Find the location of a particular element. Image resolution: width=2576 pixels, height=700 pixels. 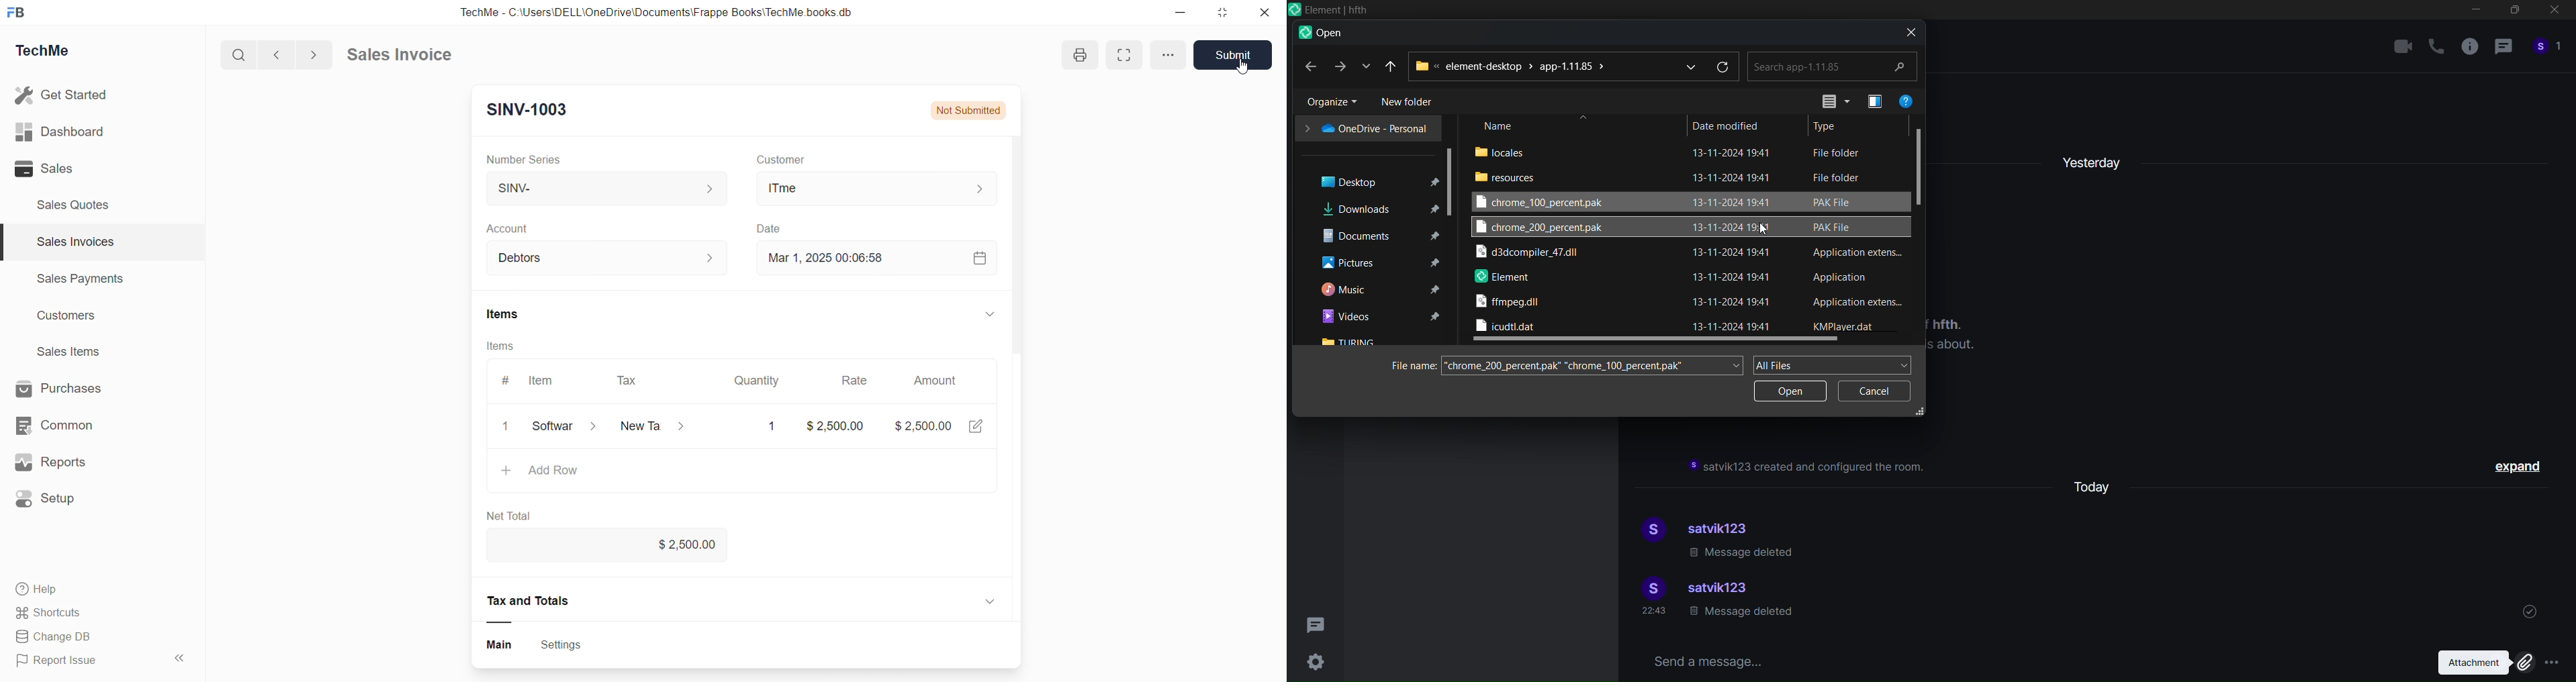

Main is located at coordinates (510, 645).